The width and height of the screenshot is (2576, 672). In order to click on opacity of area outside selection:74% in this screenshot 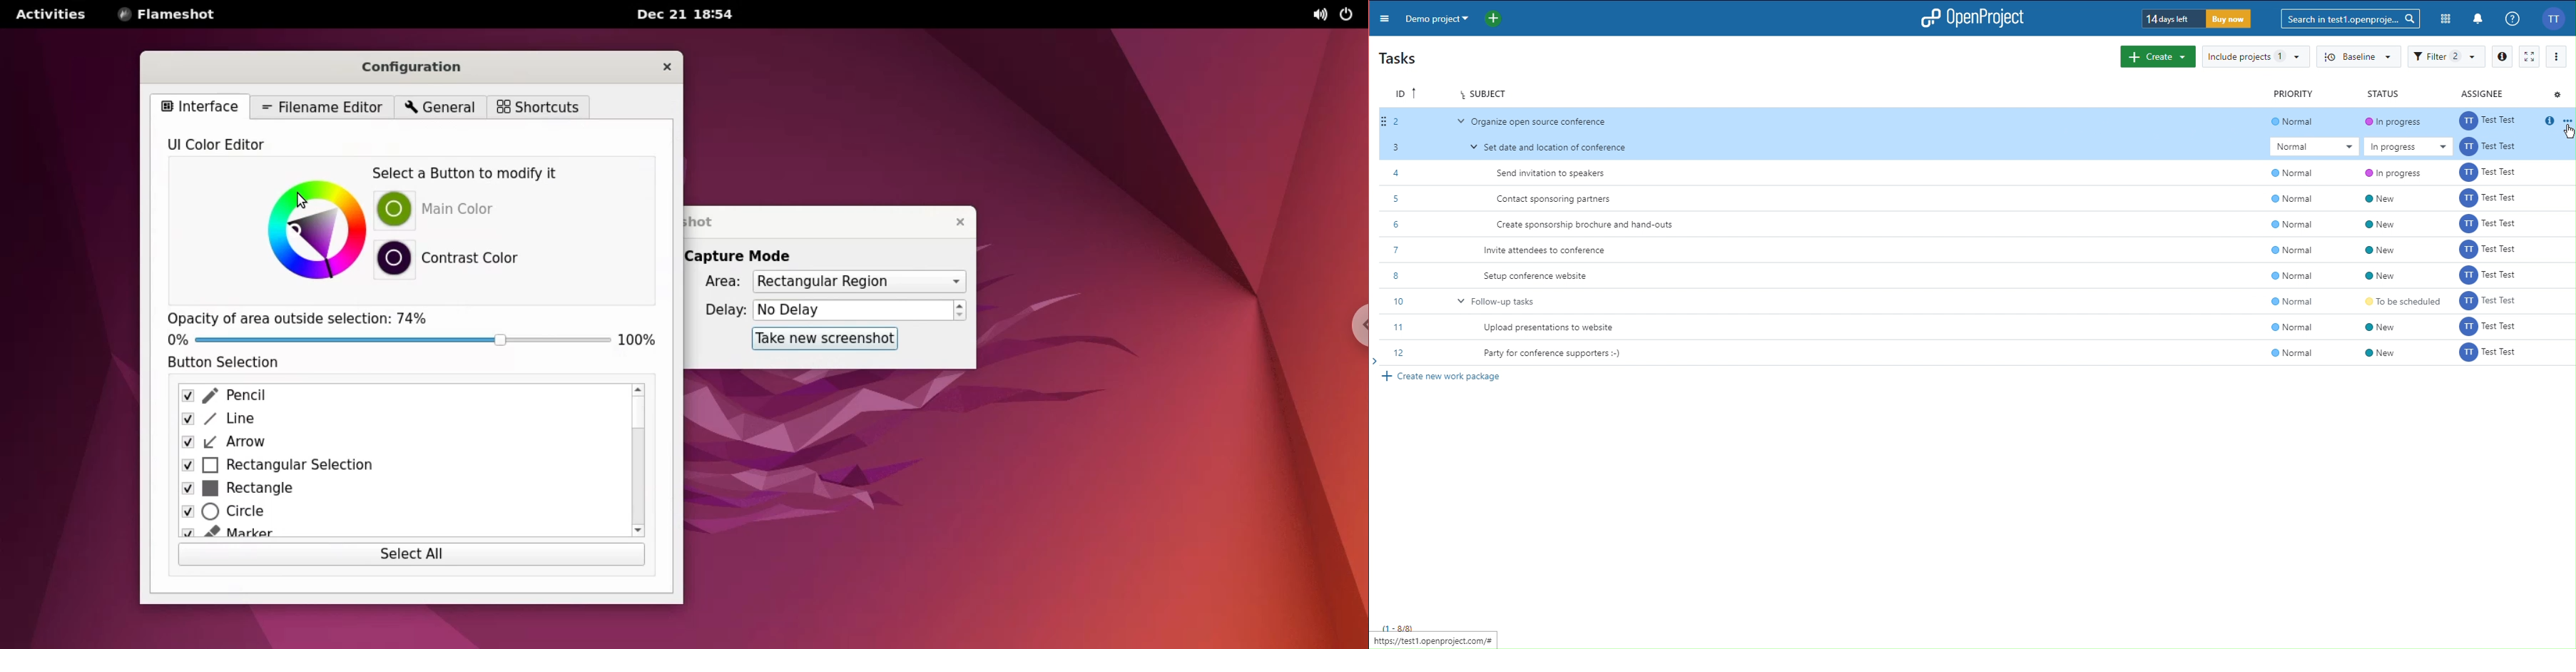, I will do `click(319, 316)`.